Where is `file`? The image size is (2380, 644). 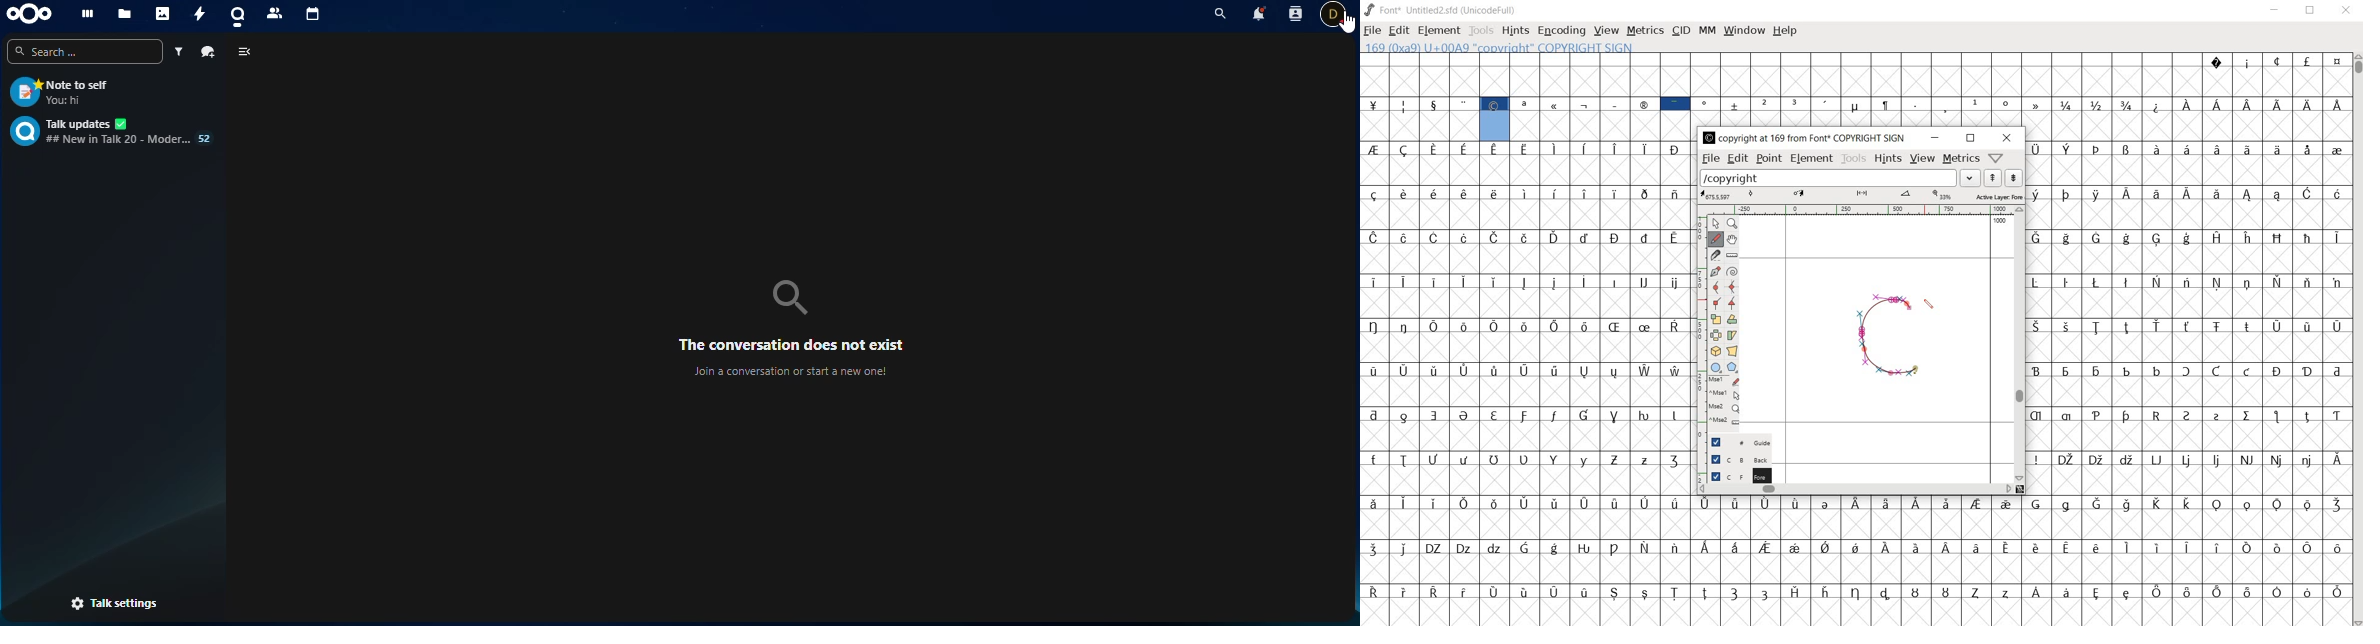 file is located at coordinates (1710, 159).